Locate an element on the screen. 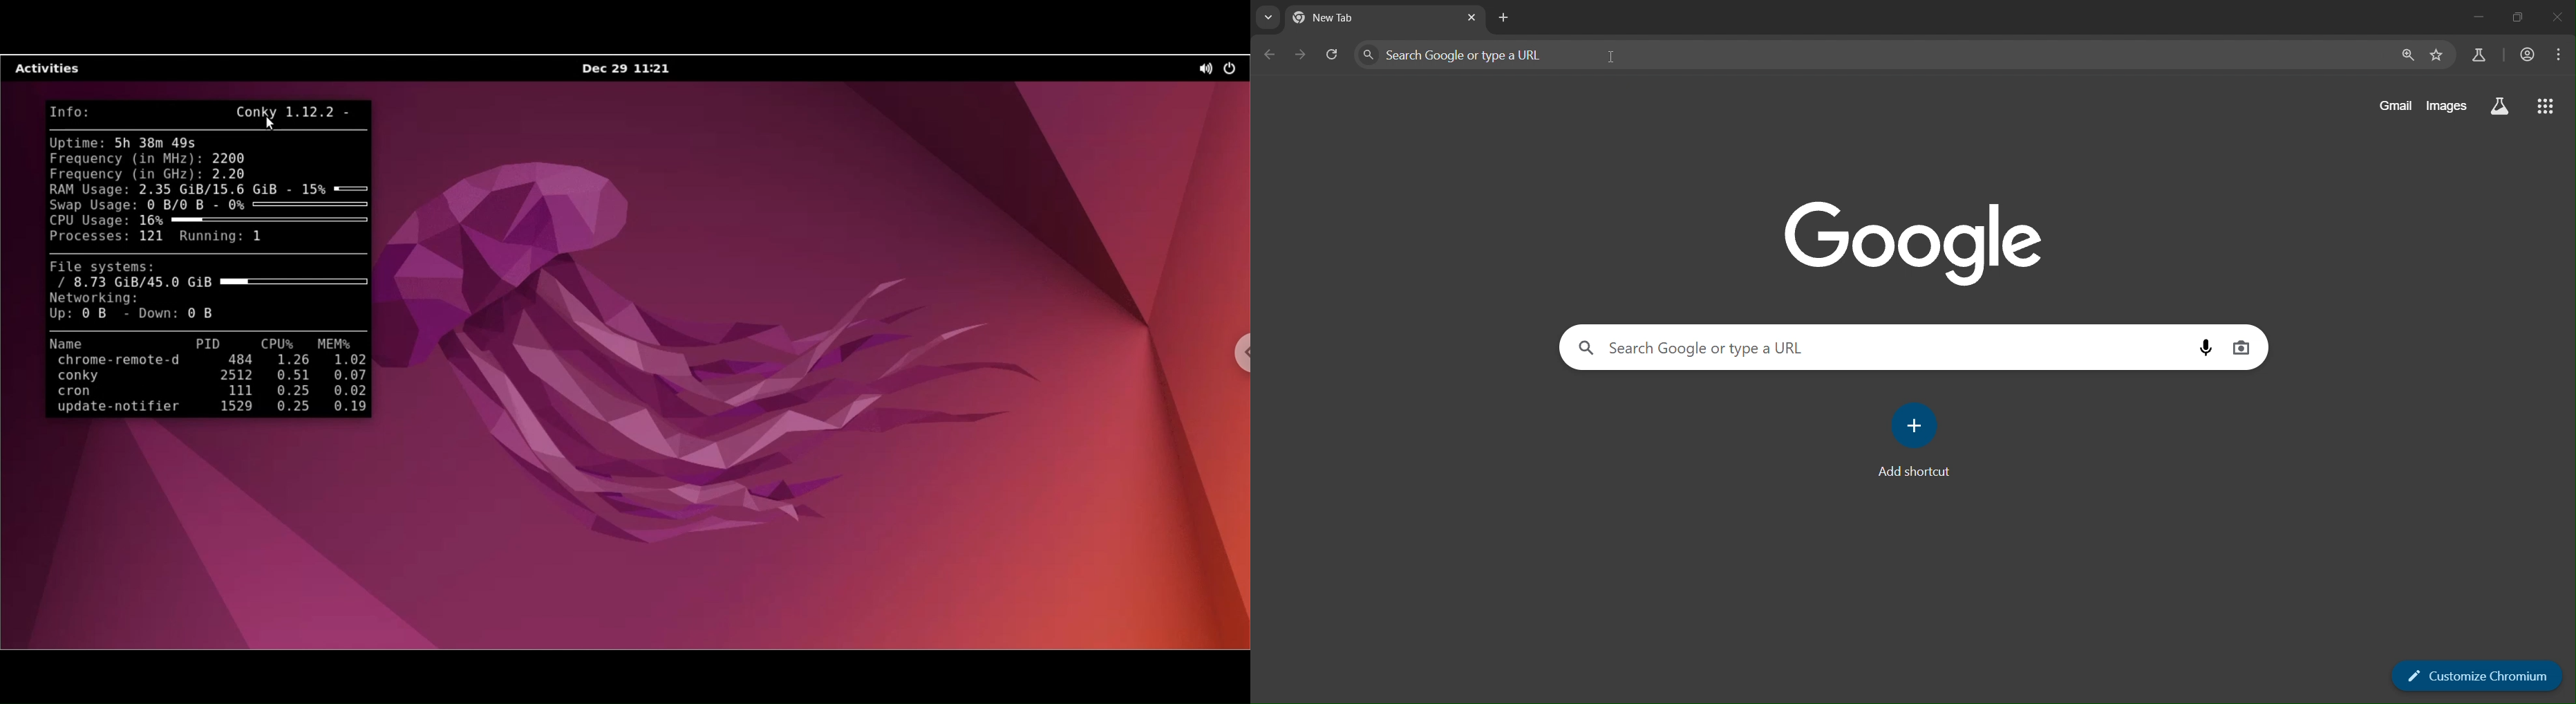  close is located at coordinates (2558, 18).